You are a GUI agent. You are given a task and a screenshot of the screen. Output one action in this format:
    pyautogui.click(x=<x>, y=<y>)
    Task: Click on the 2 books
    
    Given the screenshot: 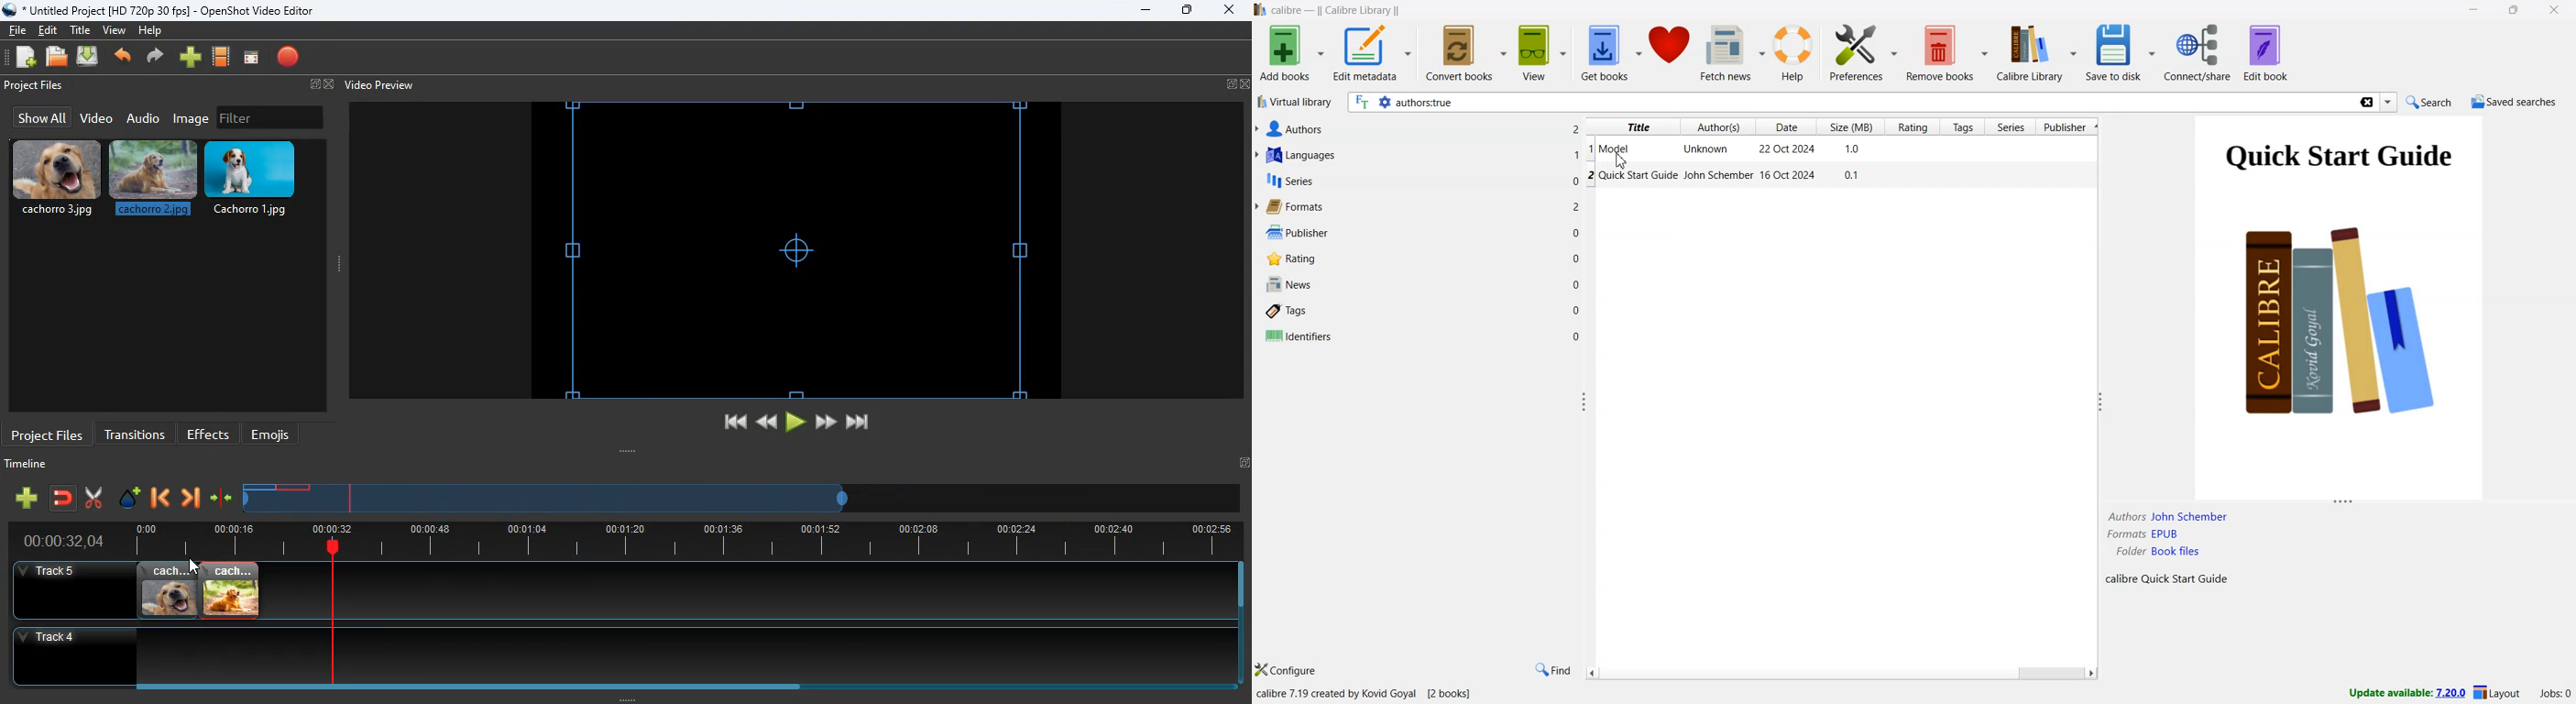 What is the action you would take?
    pyautogui.click(x=1452, y=696)
    